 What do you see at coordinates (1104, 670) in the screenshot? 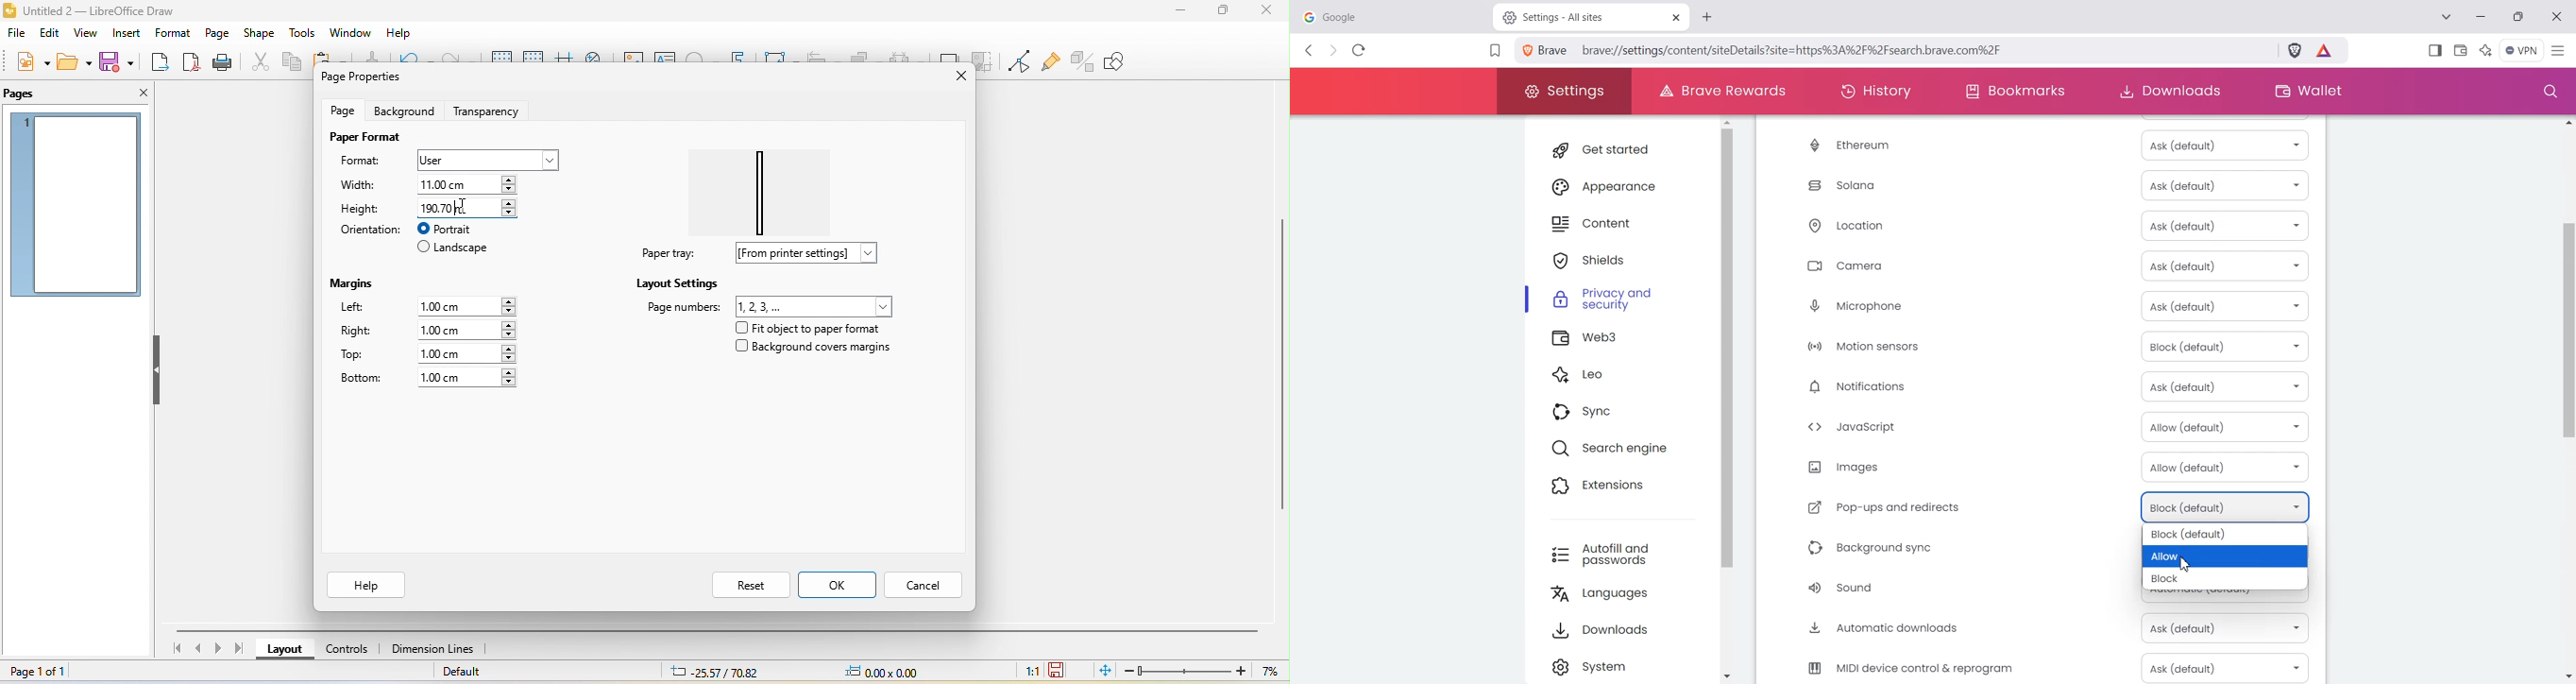
I see `fit page to current window` at bounding box center [1104, 670].